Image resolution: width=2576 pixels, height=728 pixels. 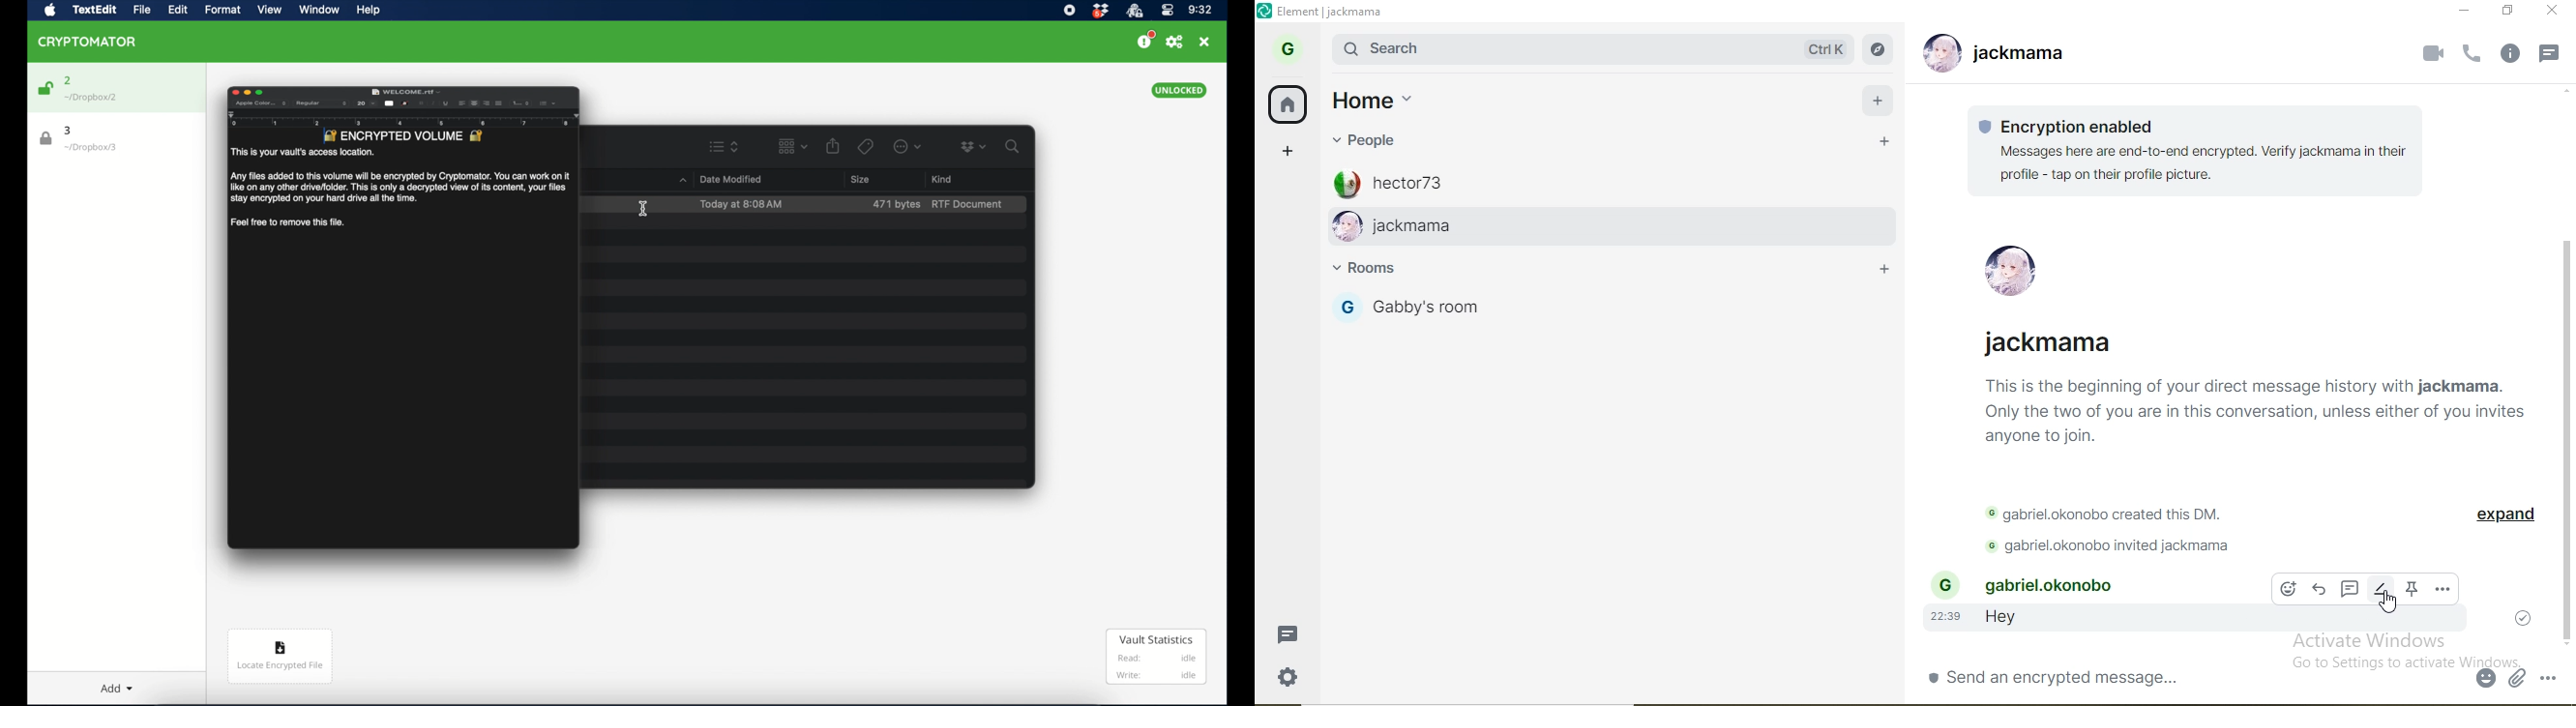 I want to click on add space, so click(x=1282, y=154).